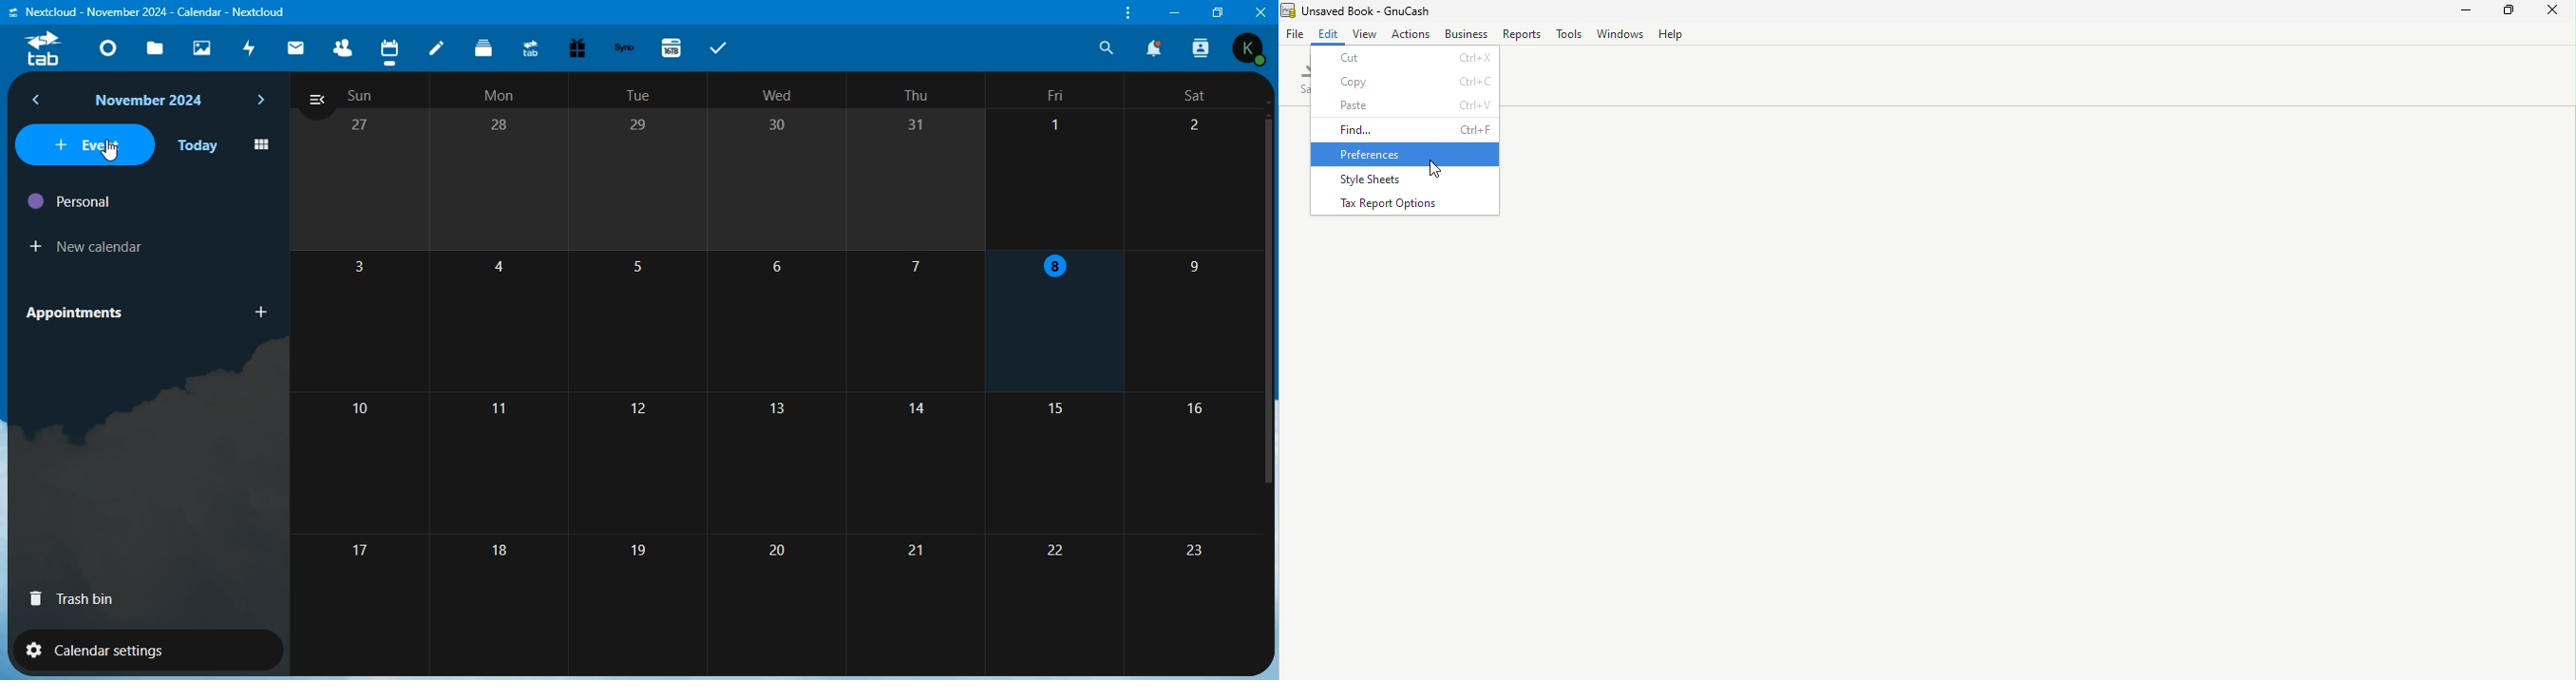 This screenshot has height=700, width=2576. Describe the element at coordinates (52, 49) in the screenshot. I see `tab` at that location.